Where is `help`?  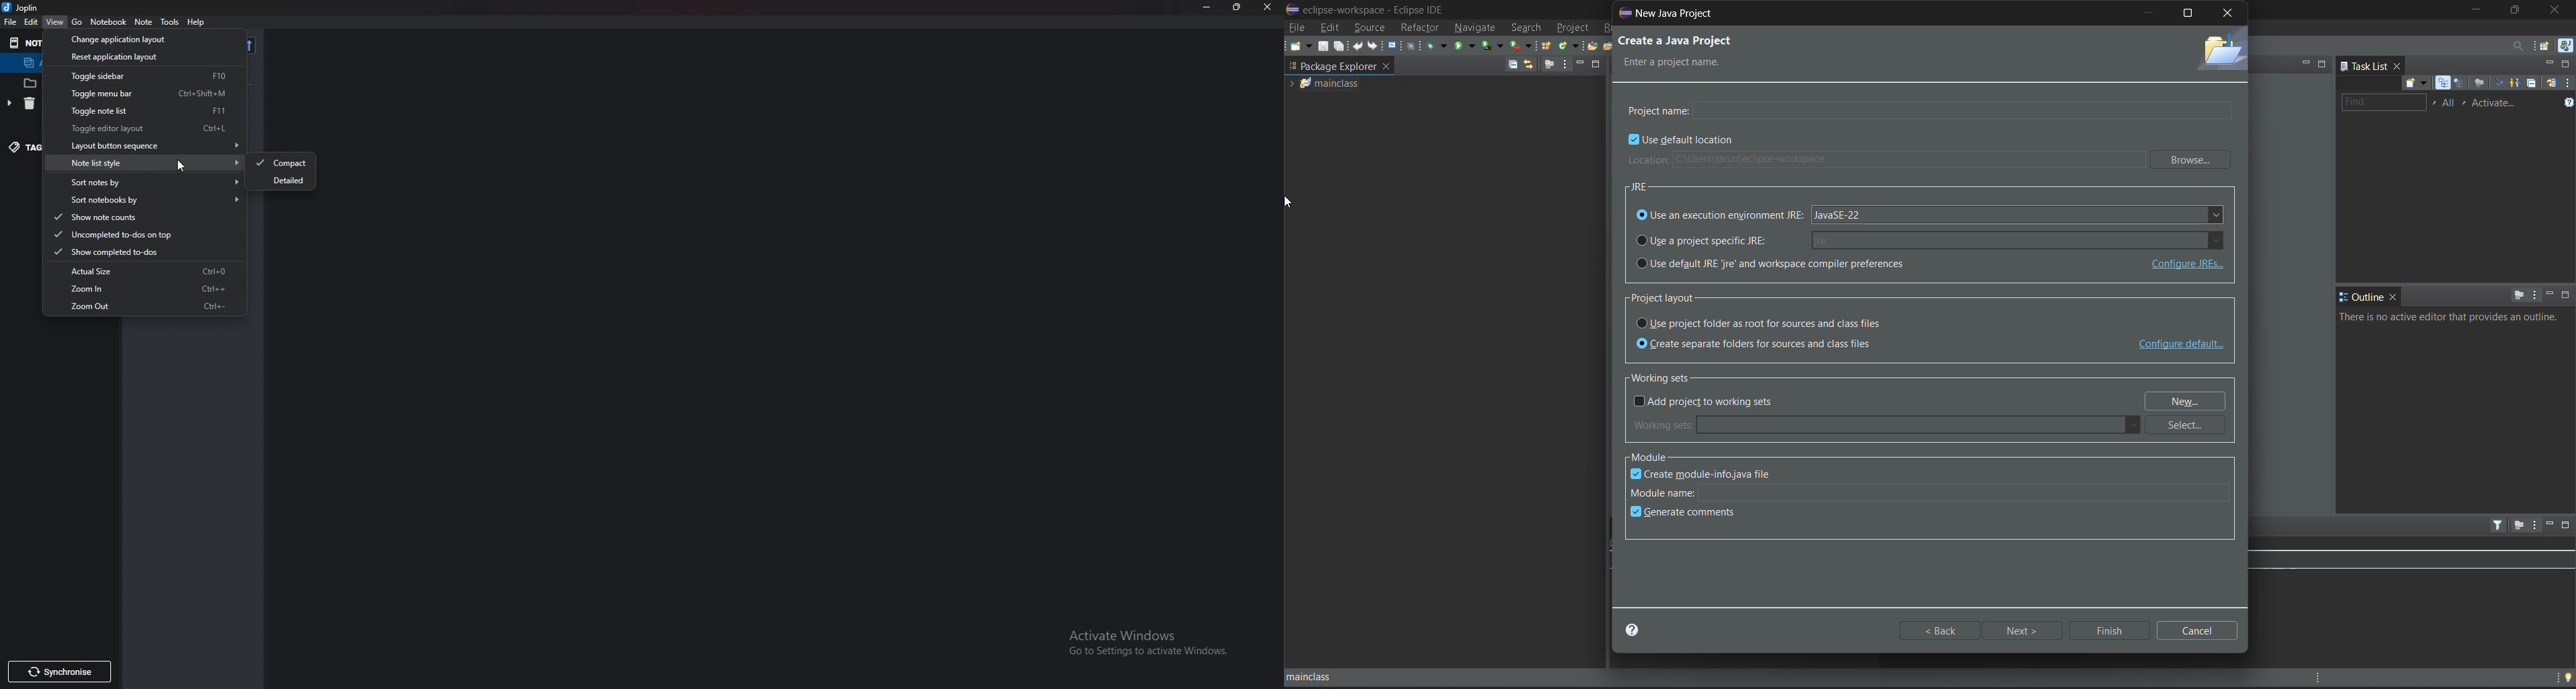
help is located at coordinates (1639, 630).